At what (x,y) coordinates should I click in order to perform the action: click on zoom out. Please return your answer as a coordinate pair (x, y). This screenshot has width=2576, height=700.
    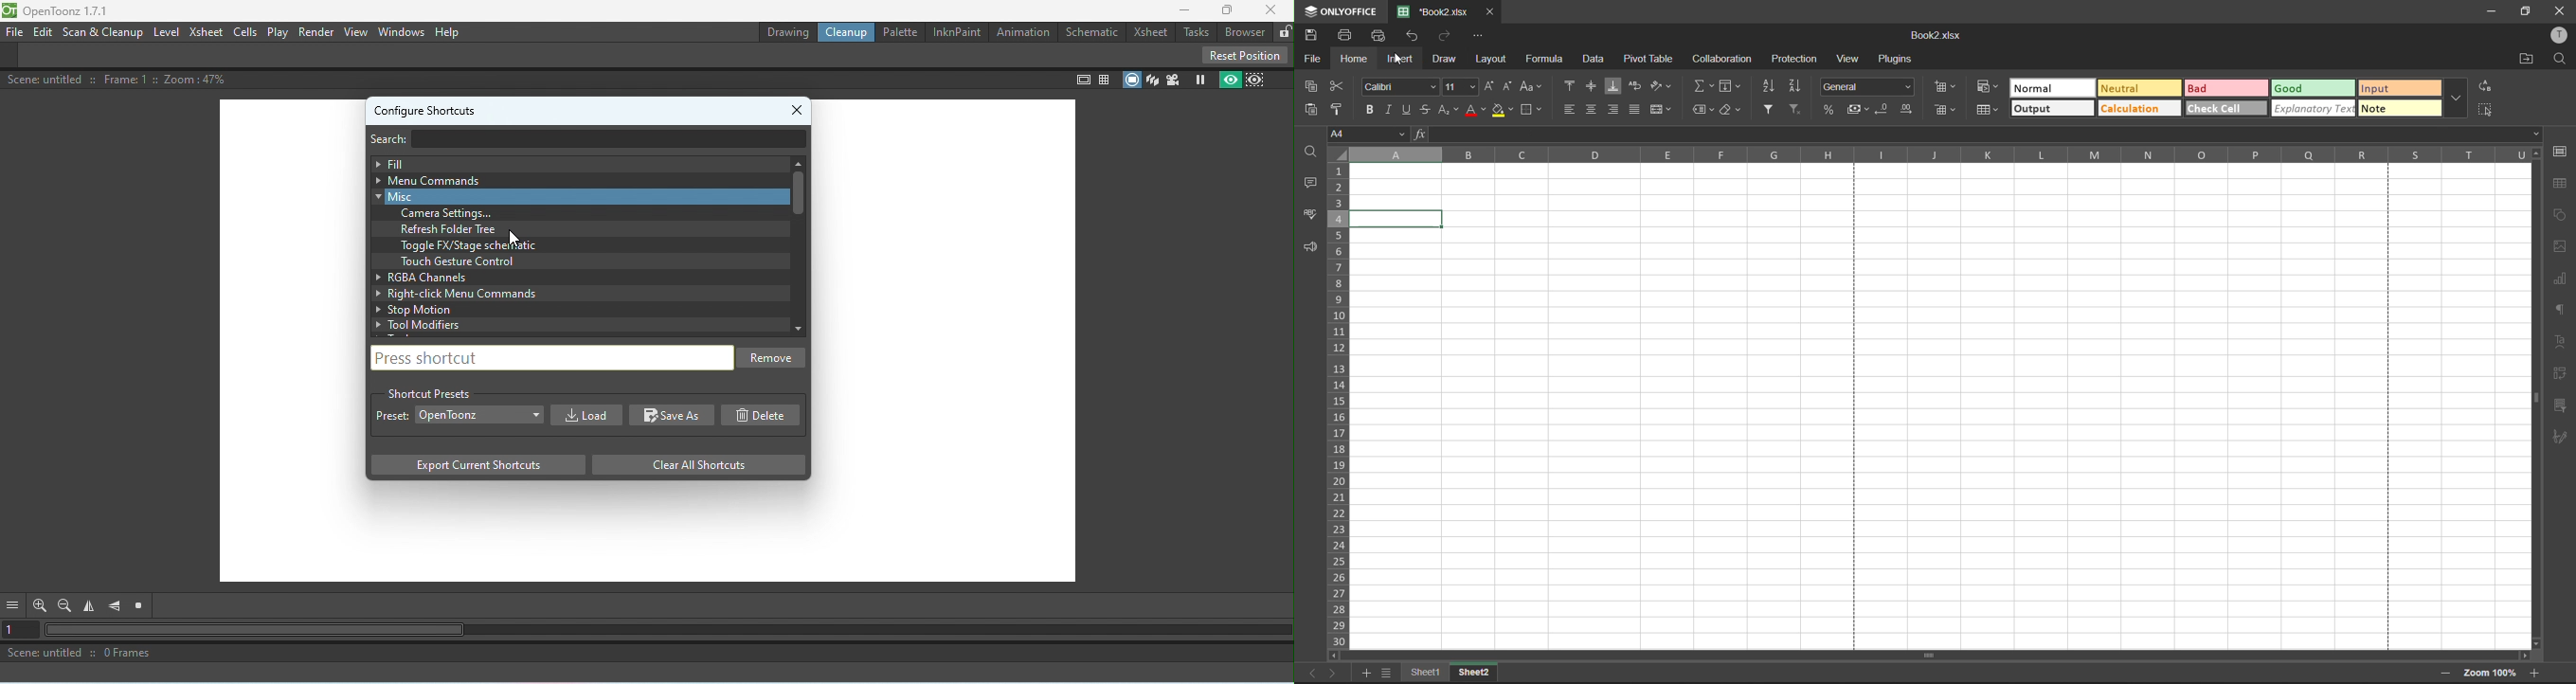
    Looking at the image, I should click on (2441, 674).